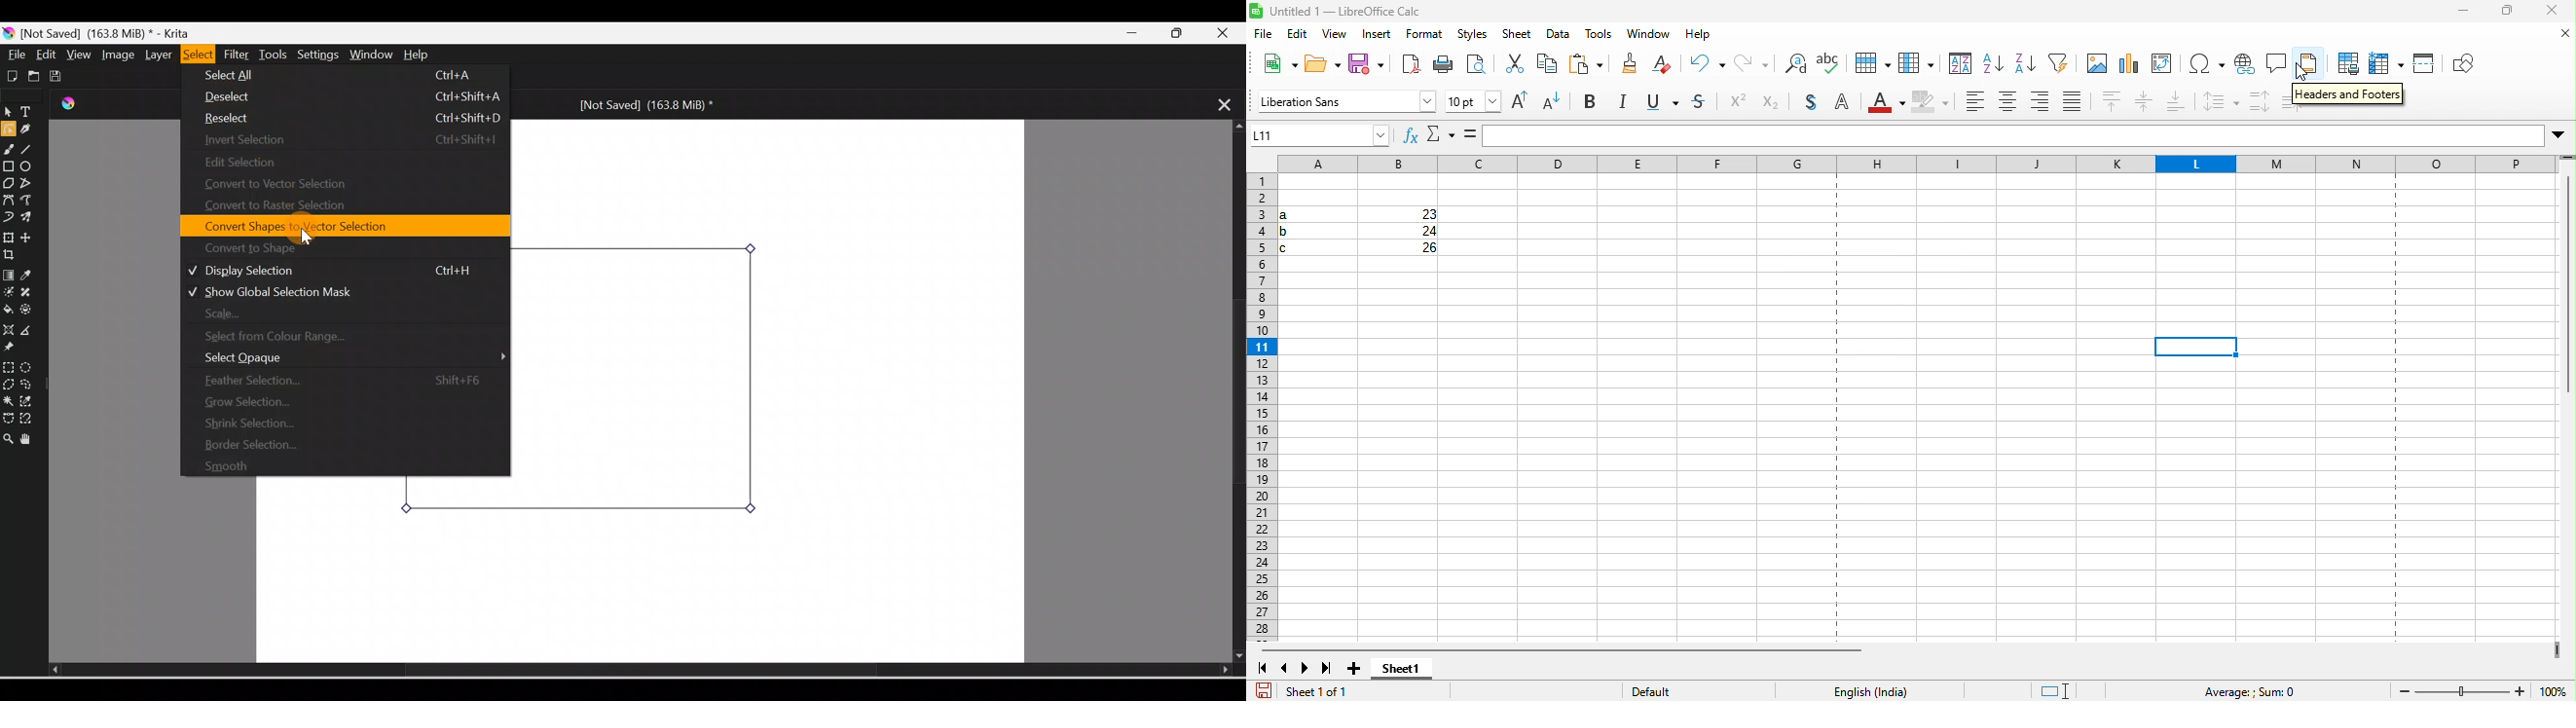  What do you see at coordinates (8, 131) in the screenshot?
I see `Edit shapes tool` at bounding box center [8, 131].